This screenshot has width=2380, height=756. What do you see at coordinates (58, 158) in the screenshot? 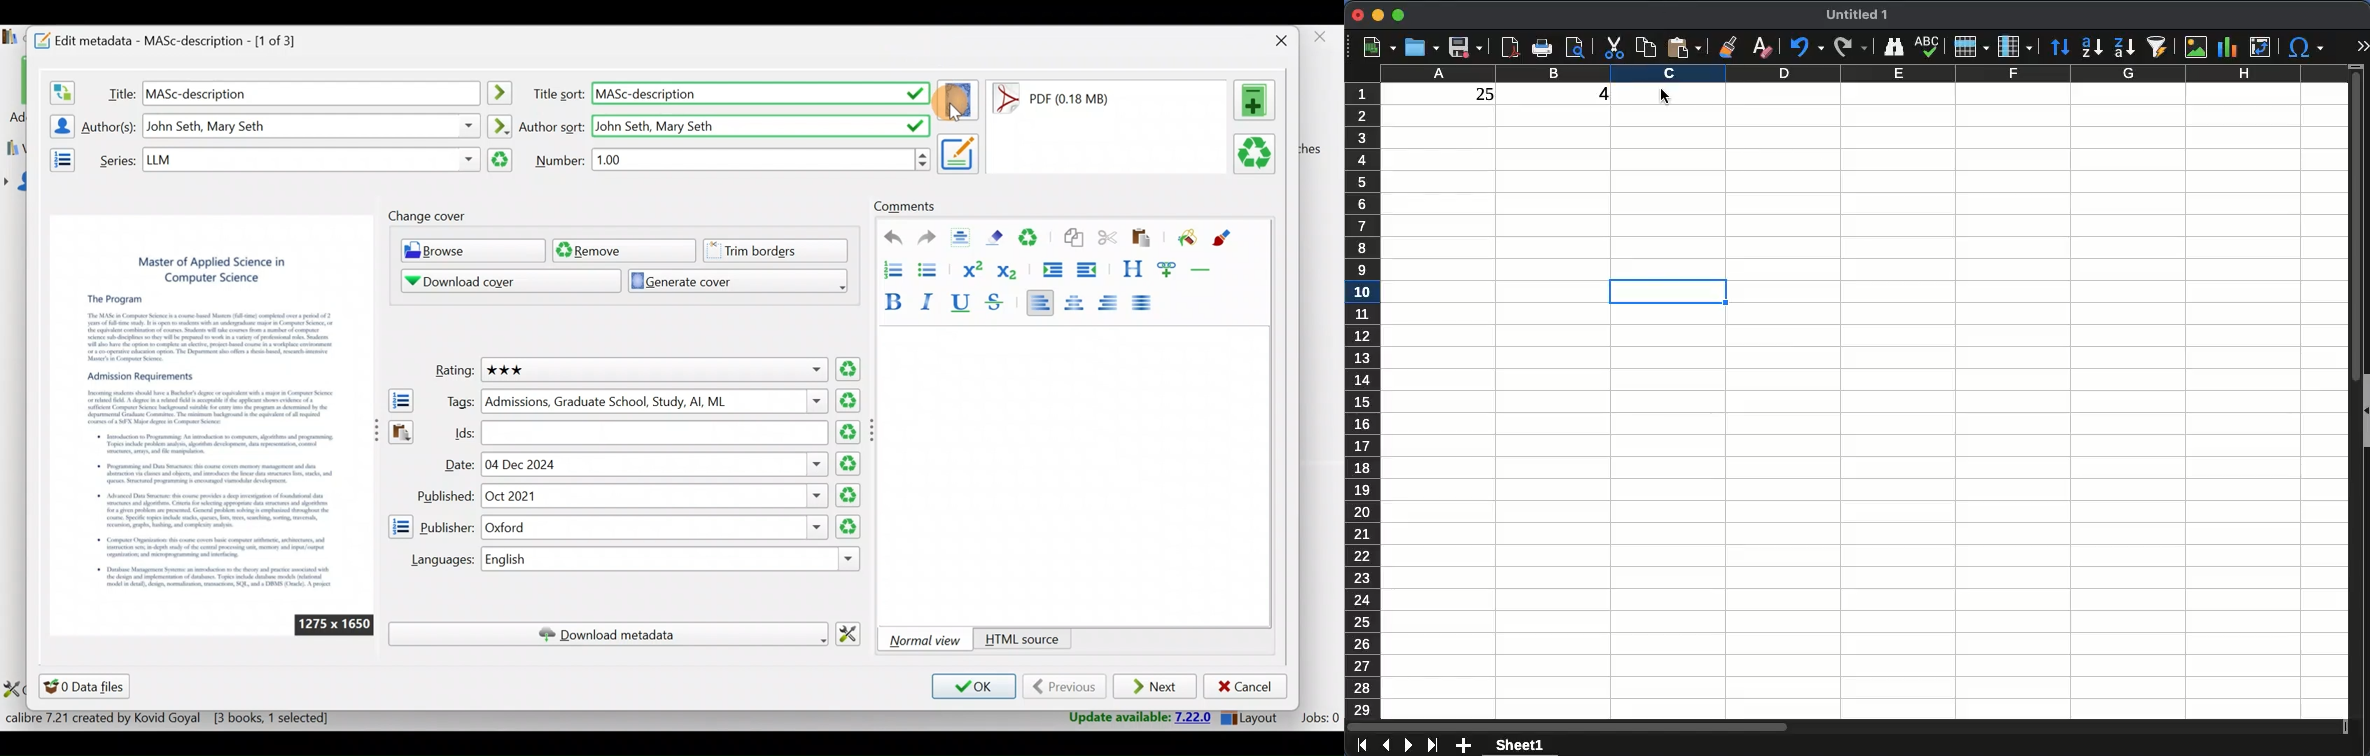
I see `Open the manage series editor` at bounding box center [58, 158].